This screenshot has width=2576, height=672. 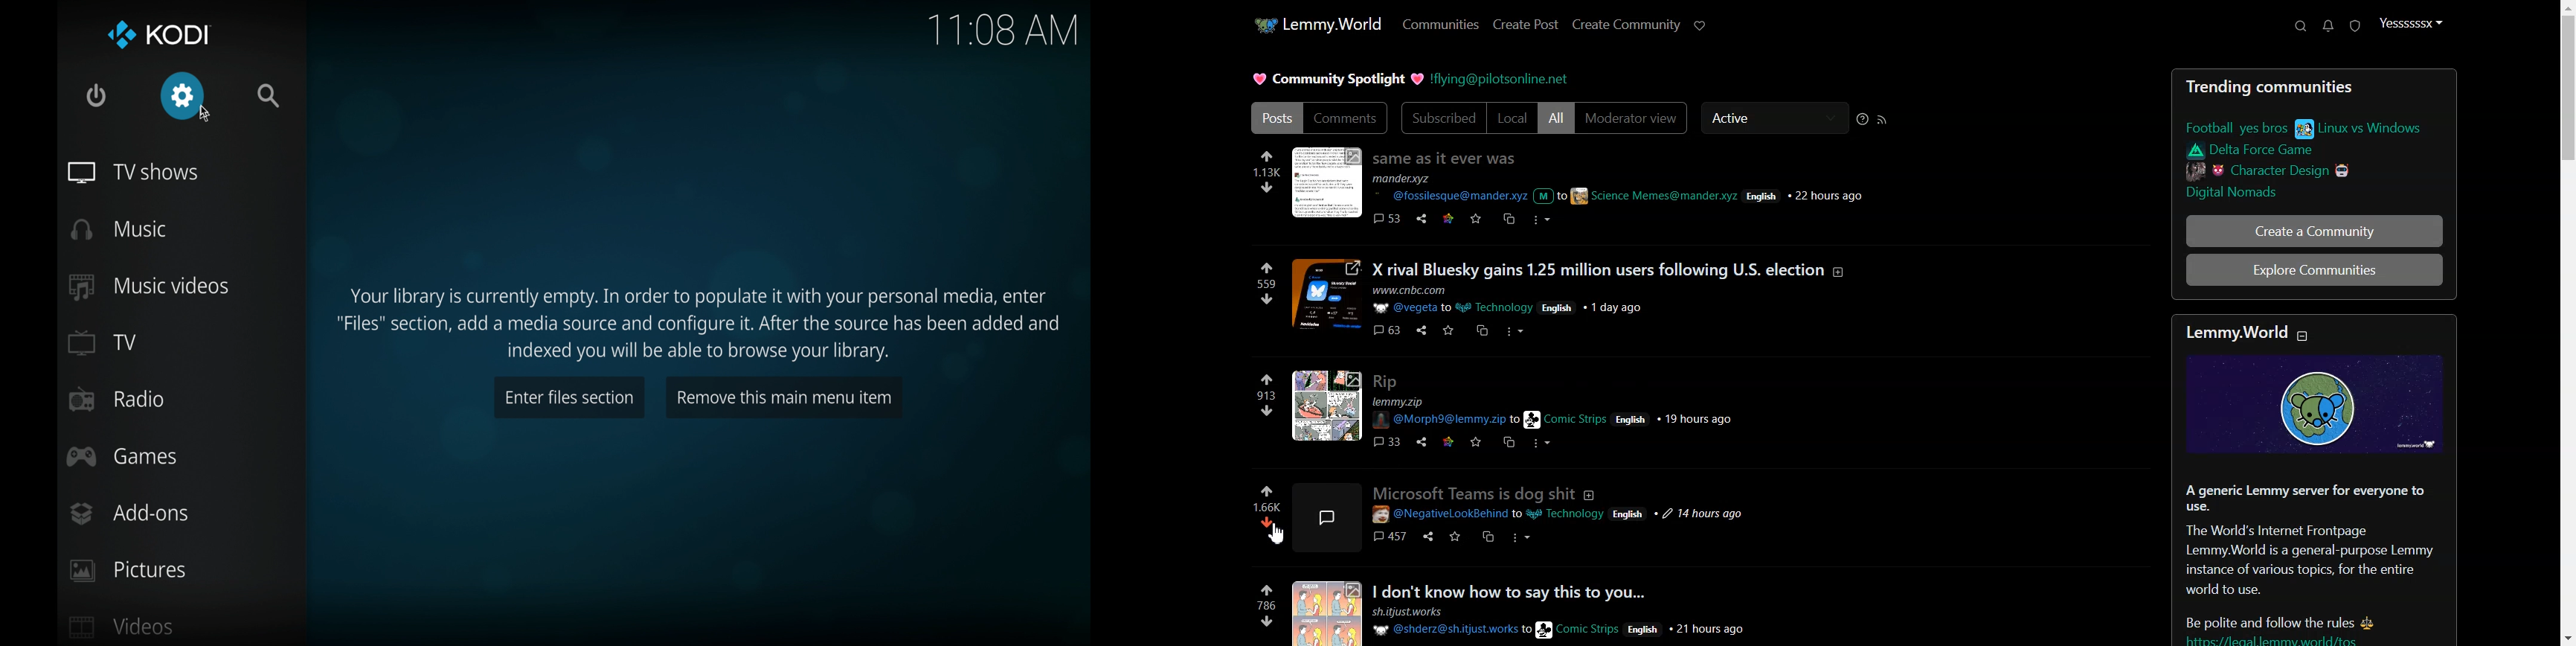 I want to click on more, so click(x=1517, y=332).